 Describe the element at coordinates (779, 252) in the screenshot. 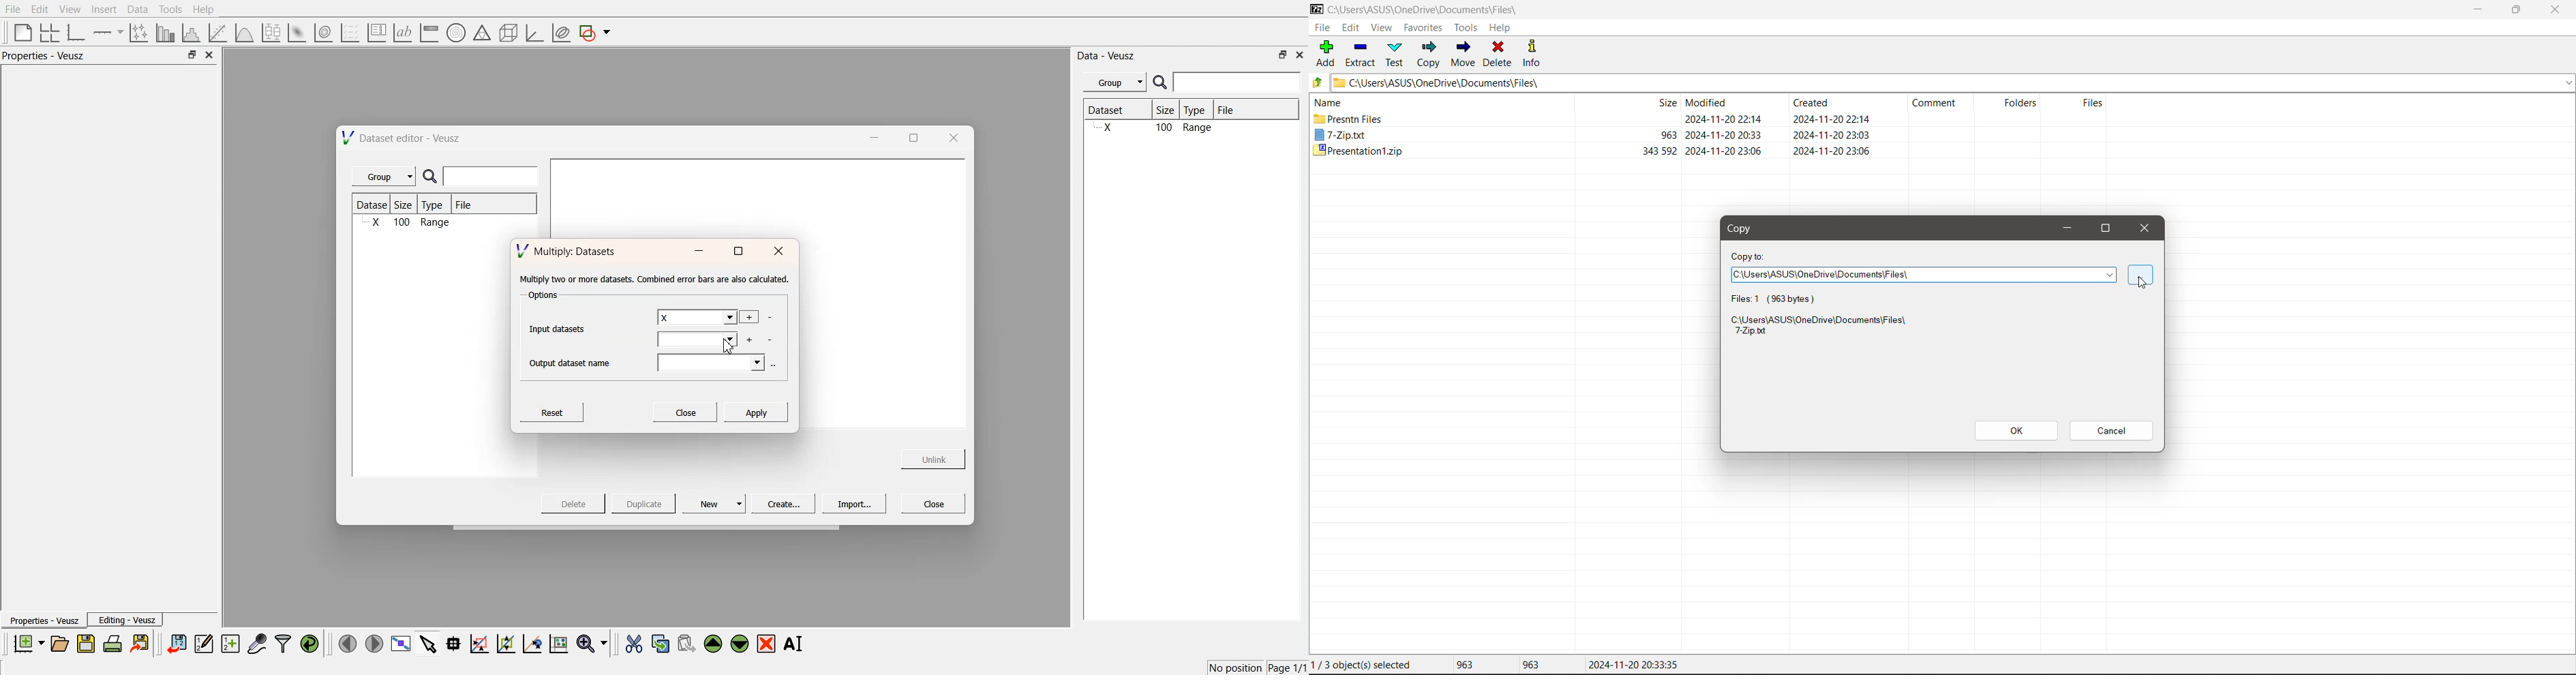

I see `close` at that location.